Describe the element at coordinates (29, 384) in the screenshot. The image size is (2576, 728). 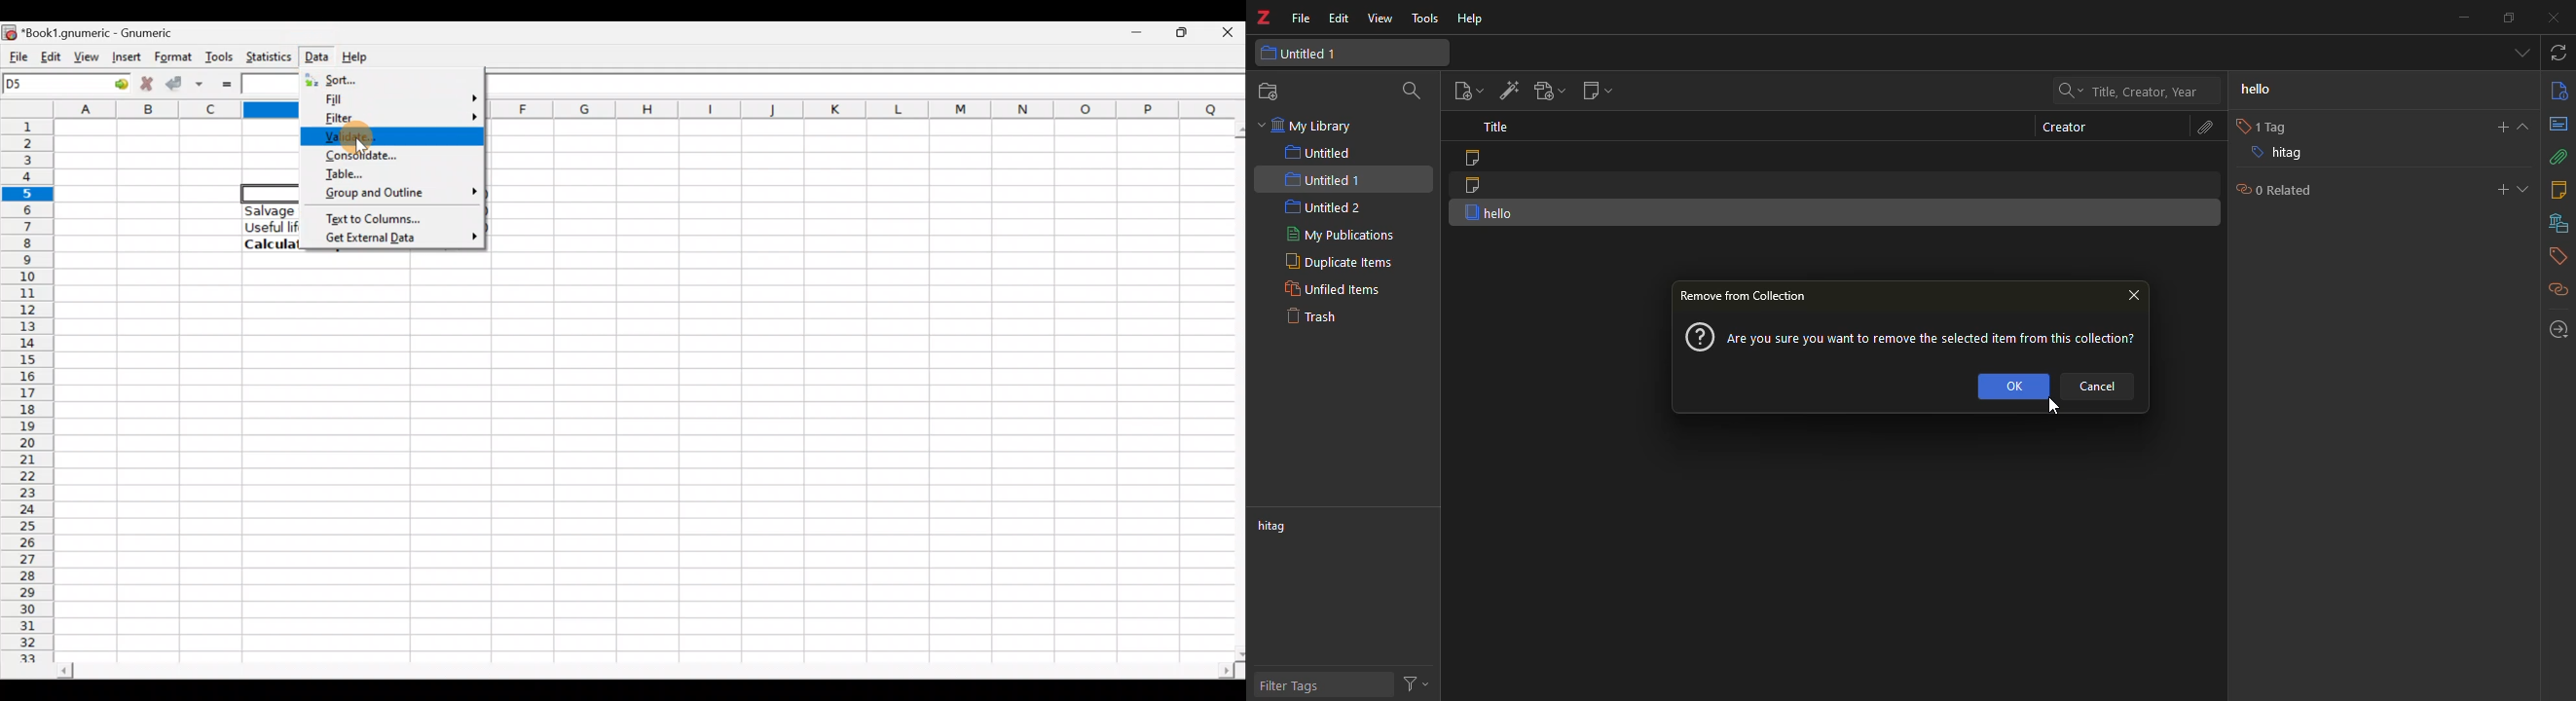
I see `Rows` at that location.